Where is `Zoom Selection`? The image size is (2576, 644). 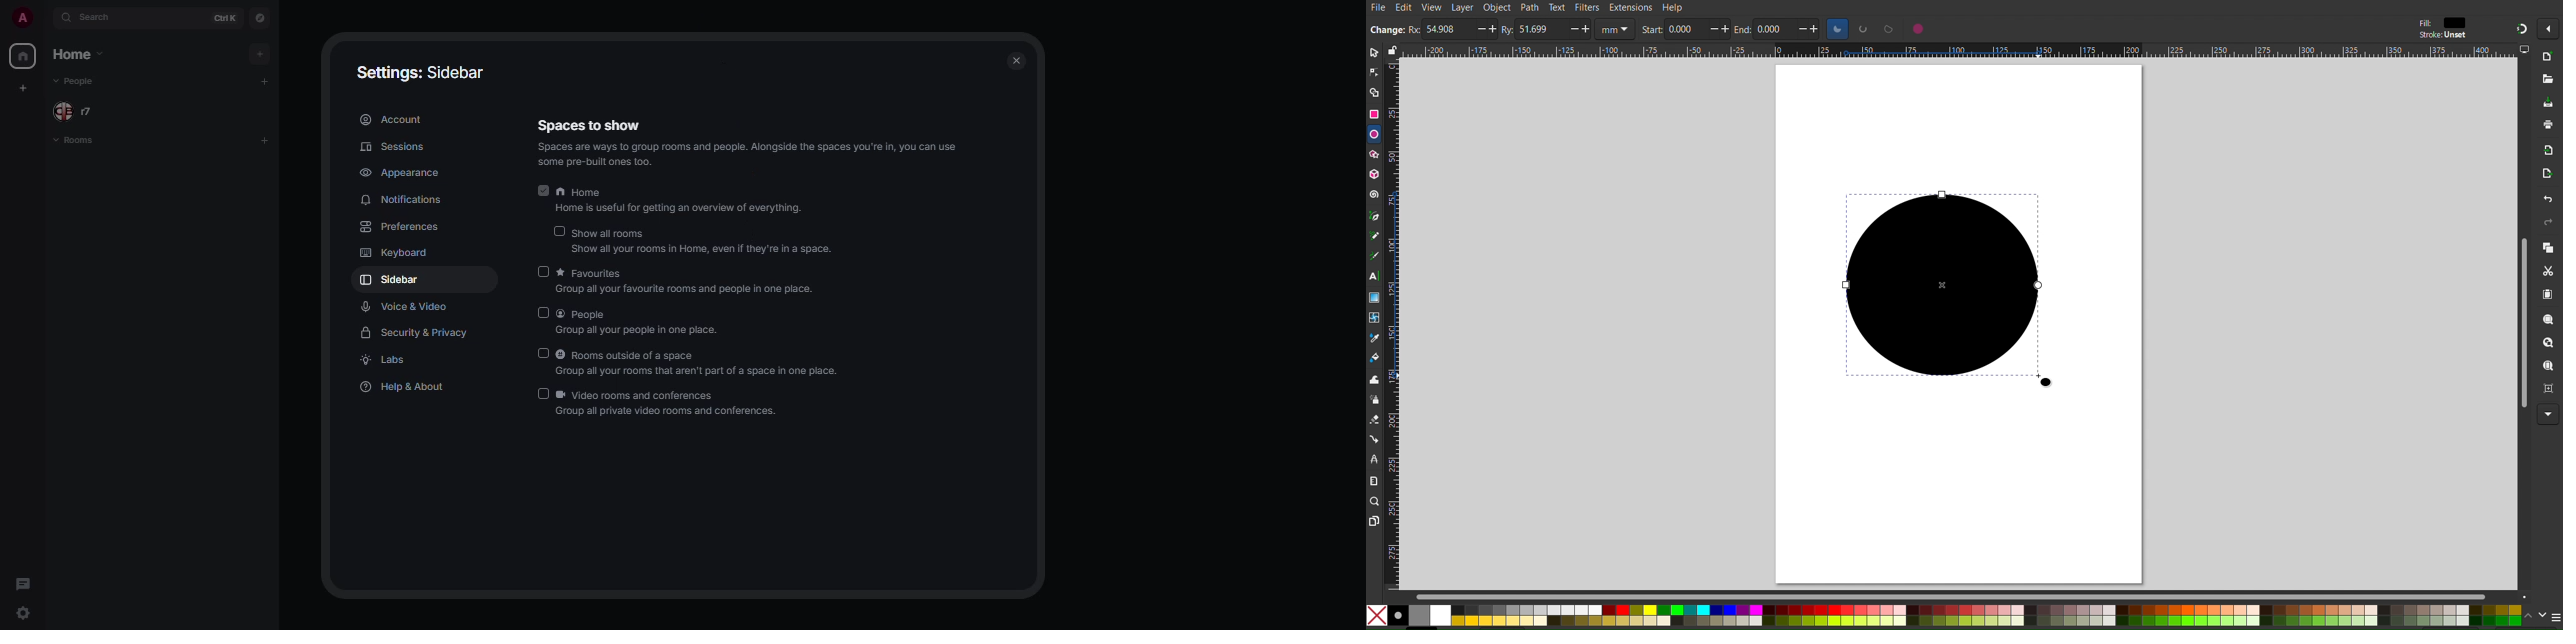 Zoom Selection is located at coordinates (2548, 320).